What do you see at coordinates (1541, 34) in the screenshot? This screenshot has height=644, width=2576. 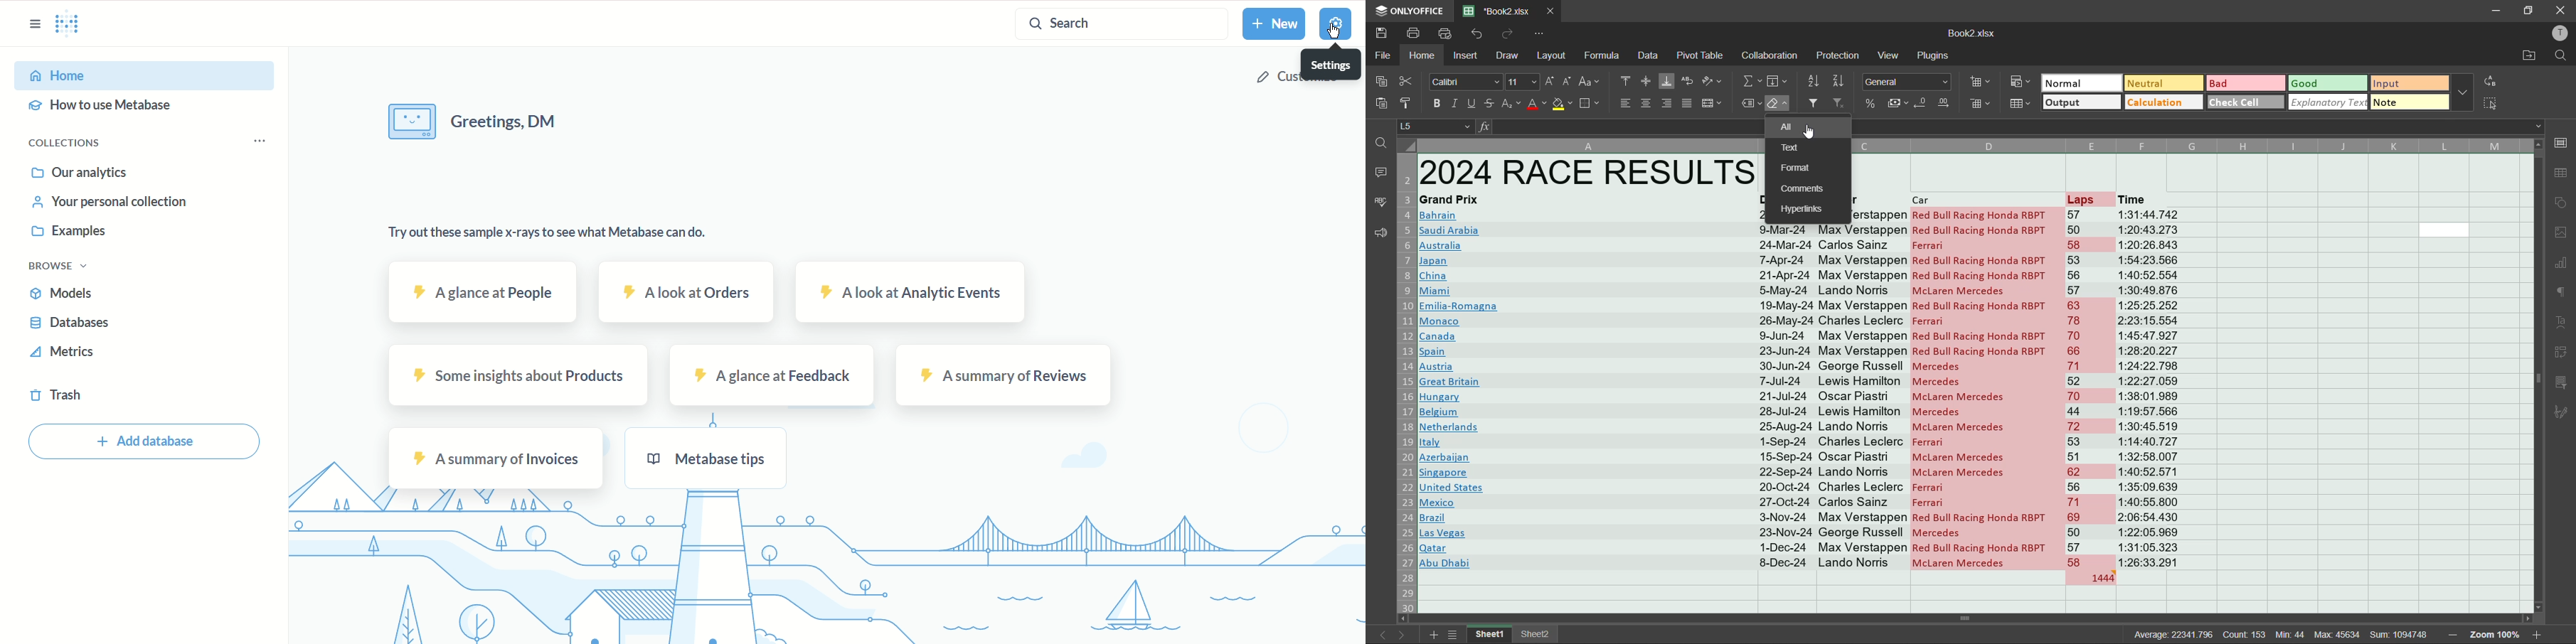 I see `customize quick access toolbar` at bounding box center [1541, 34].